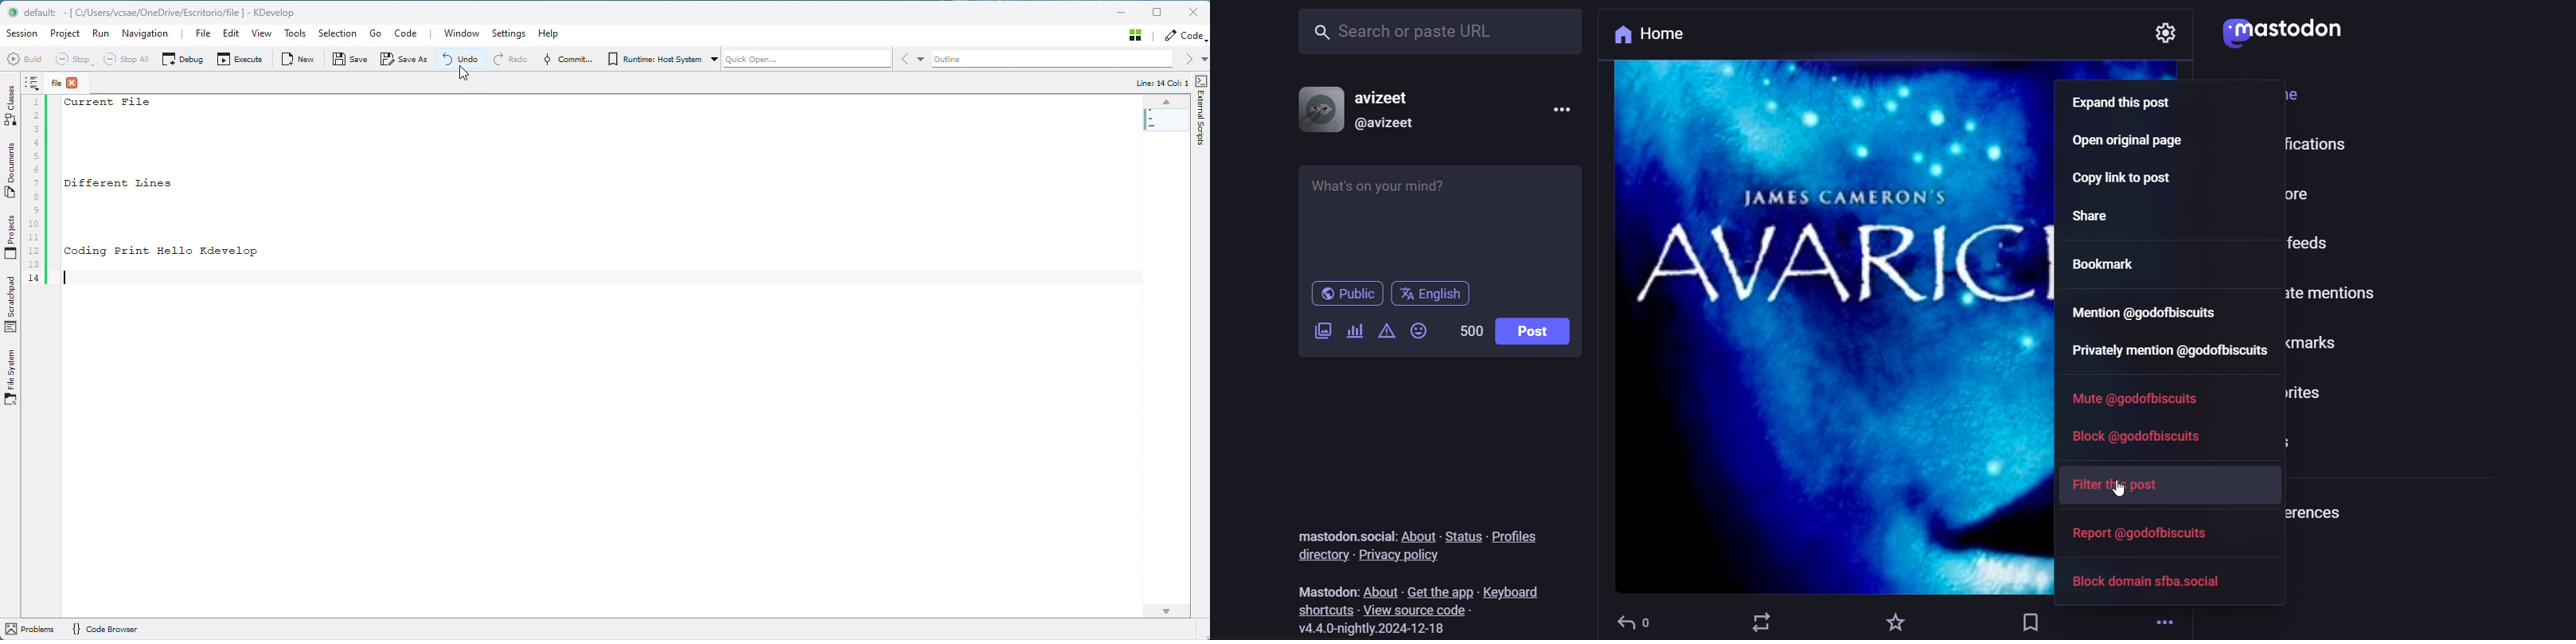 The height and width of the screenshot is (644, 2576). I want to click on private mention, so click(2183, 352).